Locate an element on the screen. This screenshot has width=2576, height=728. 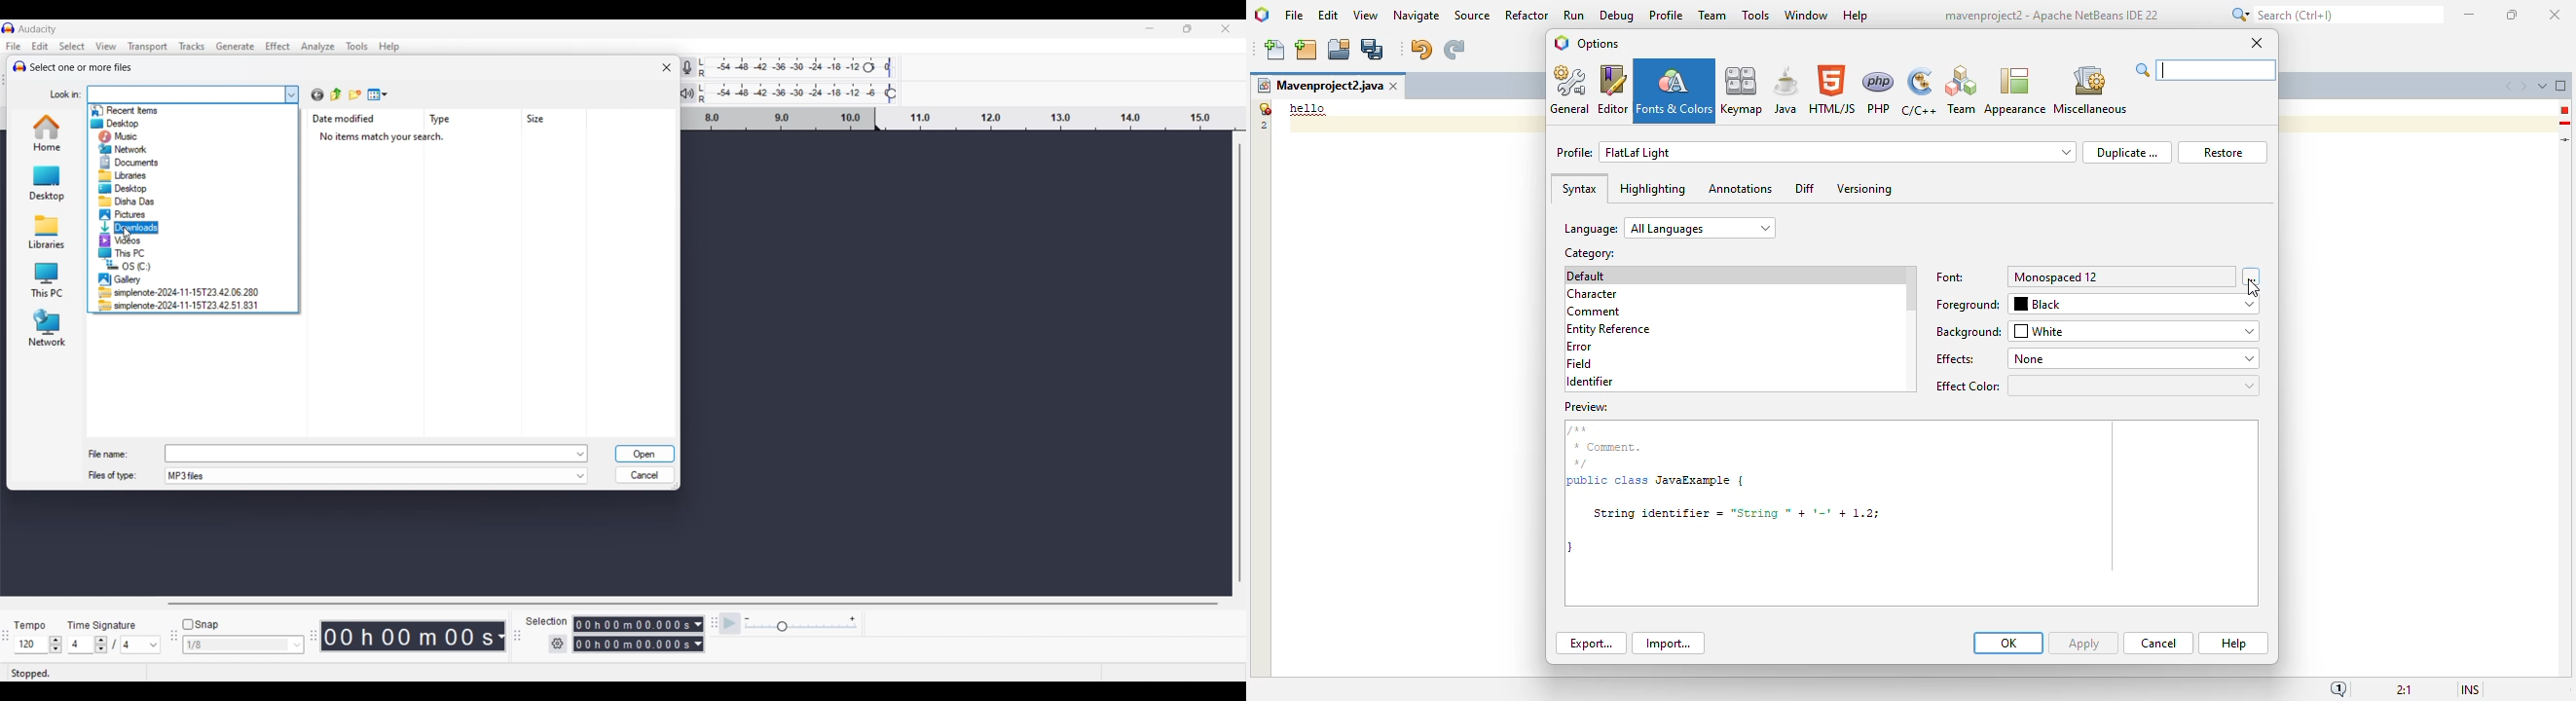
1/8 (Type in snap) is located at coordinates (234, 646).